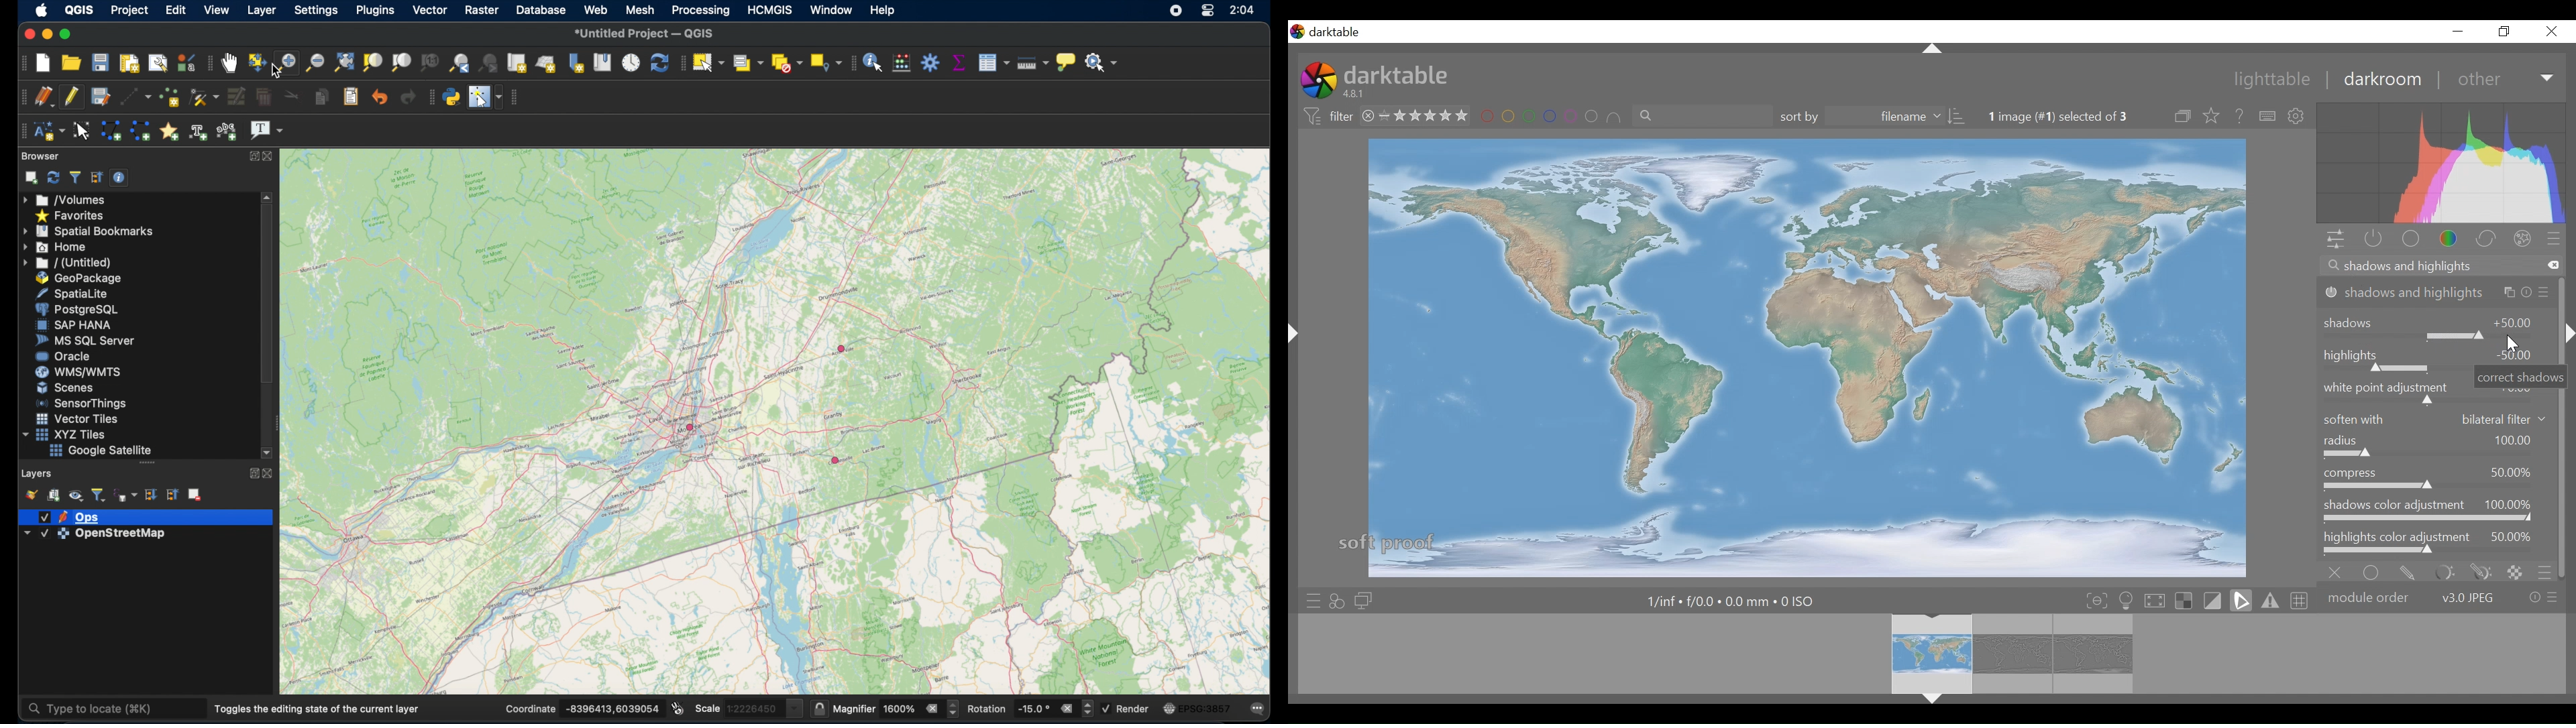 The height and width of the screenshot is (728, 2576). Describe the element at coordinates (2186, 601) in the screenshot. I see `toggle indication of raw overexposure` at that location.